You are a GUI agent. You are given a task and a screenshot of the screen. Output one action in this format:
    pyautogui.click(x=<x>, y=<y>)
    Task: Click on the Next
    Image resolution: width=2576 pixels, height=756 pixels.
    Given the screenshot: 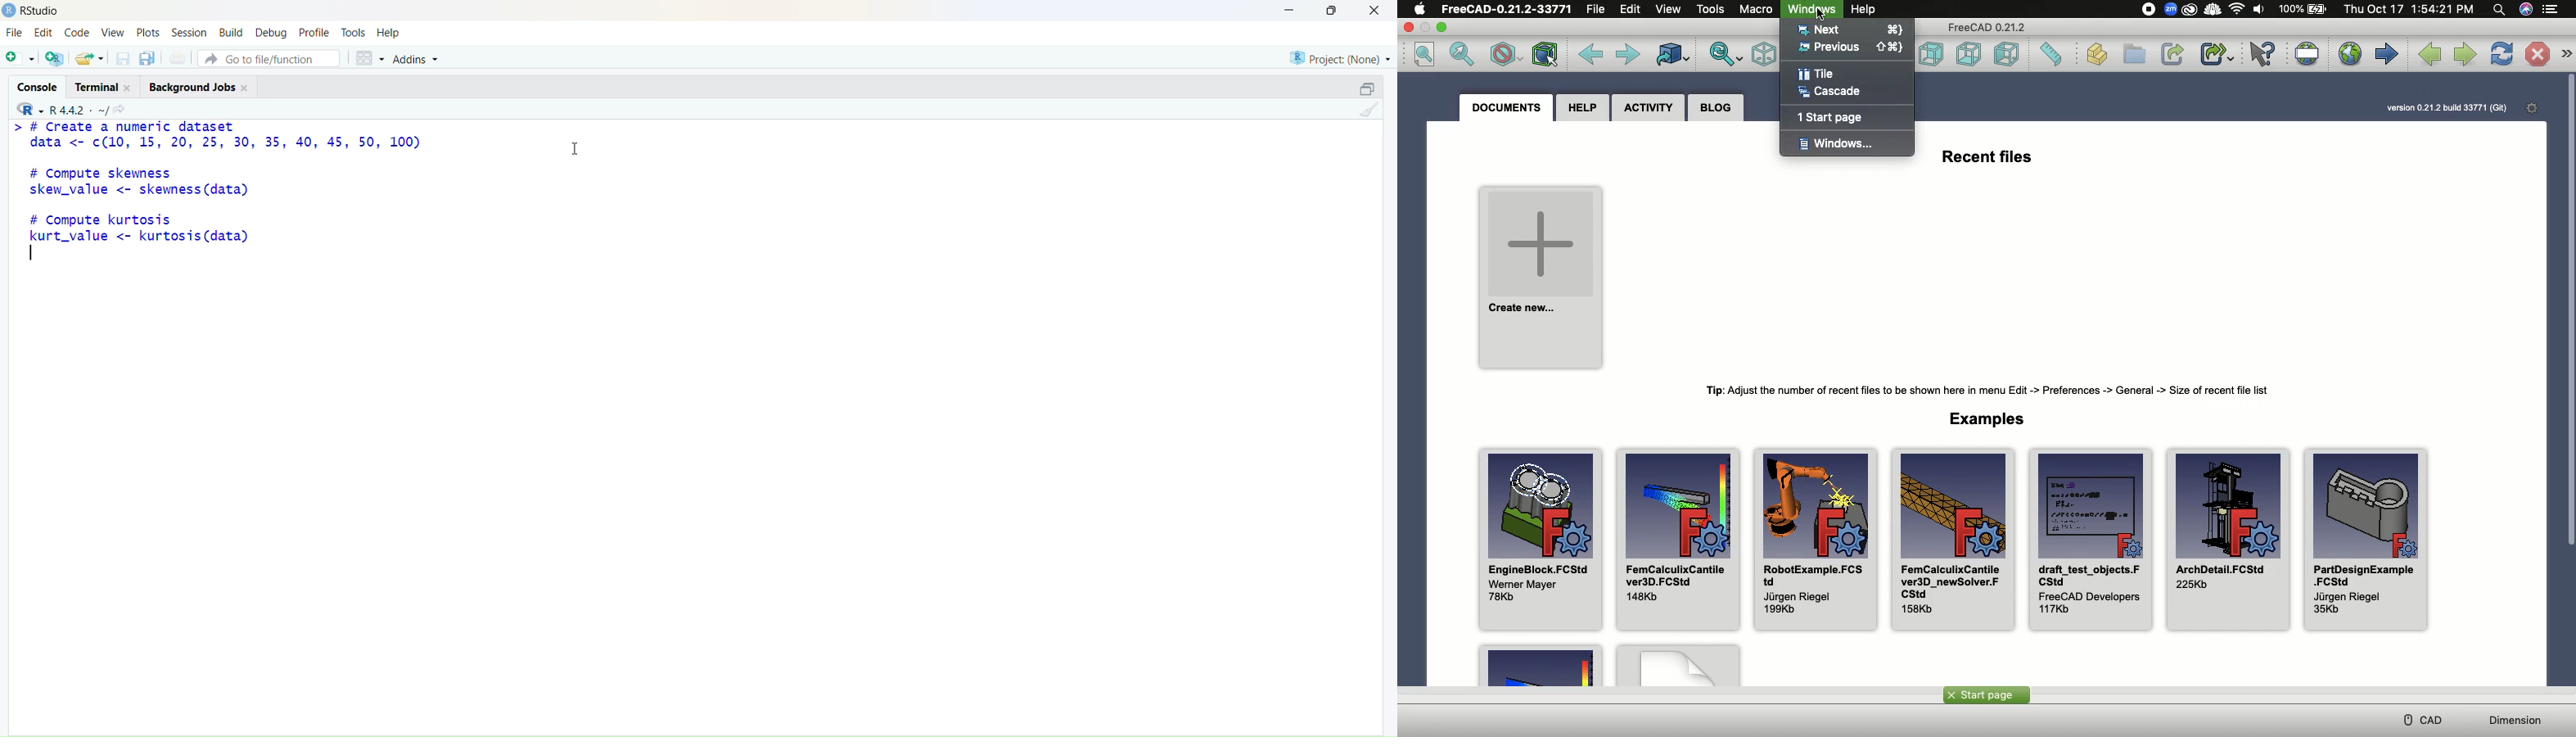 What is the action you would take?
    pyautogui.click(x=1852, y=30)
    